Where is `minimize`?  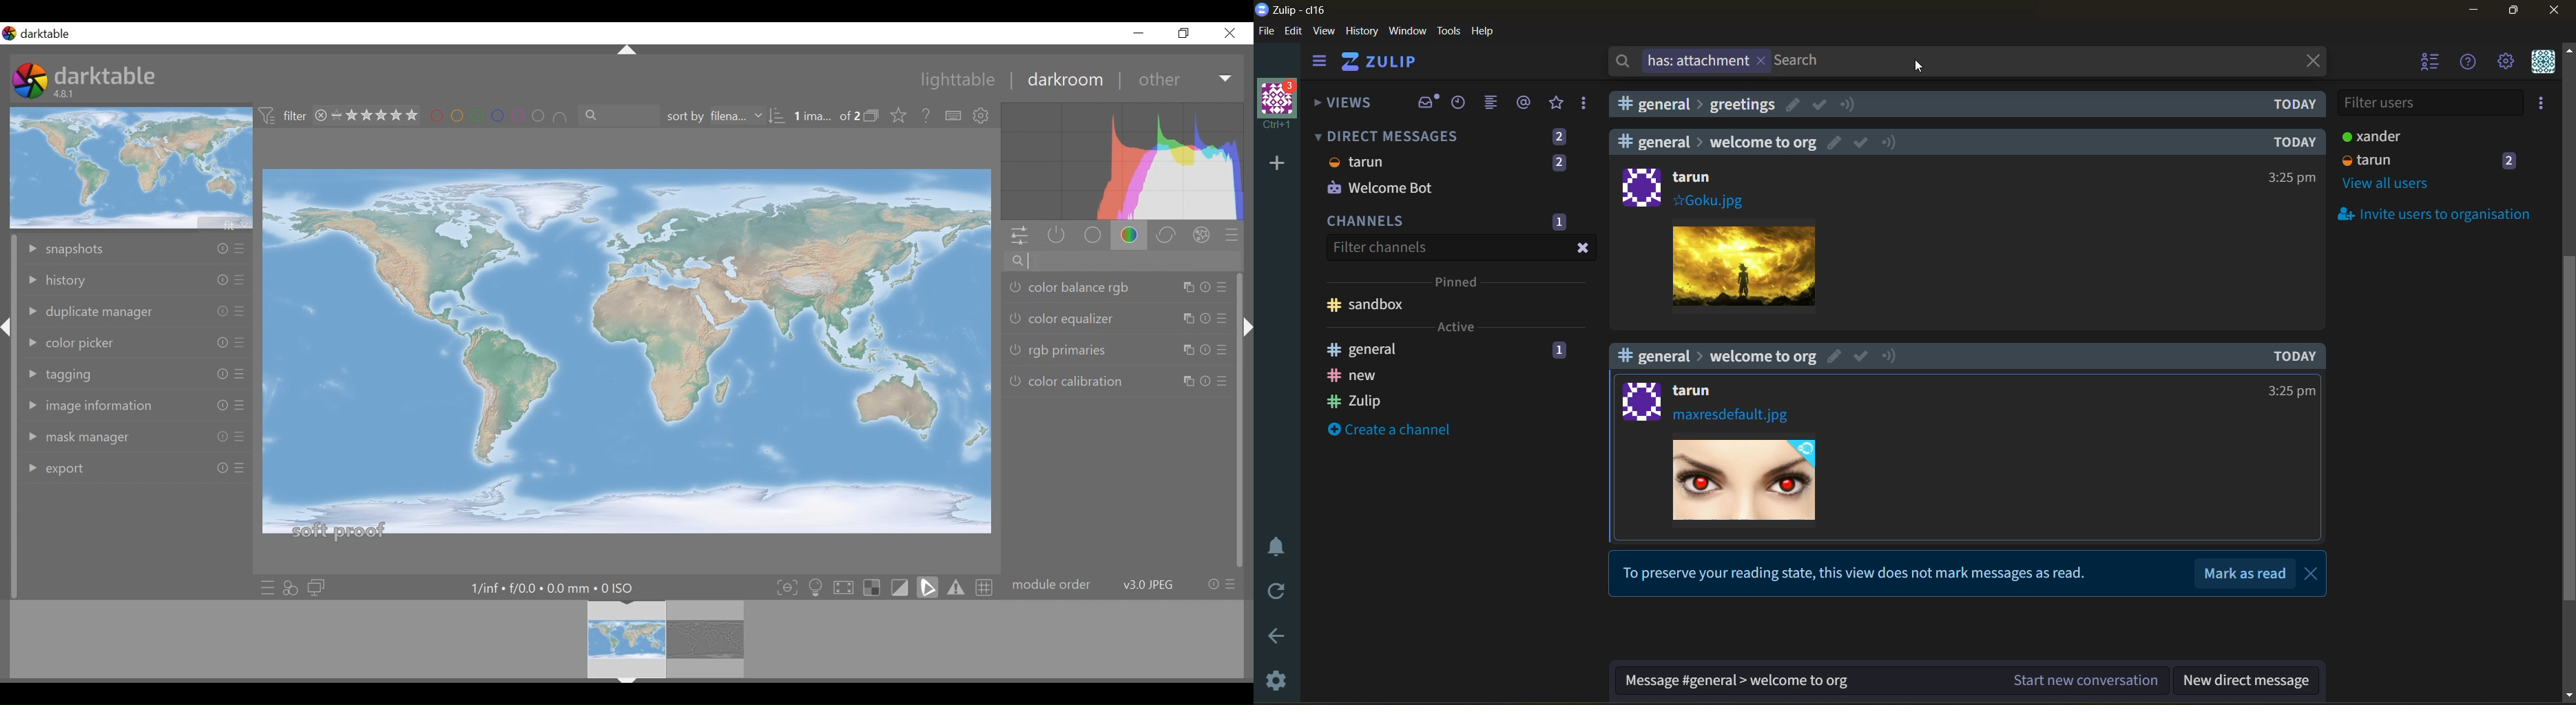
minimize is located at coordinates (1138, 33).